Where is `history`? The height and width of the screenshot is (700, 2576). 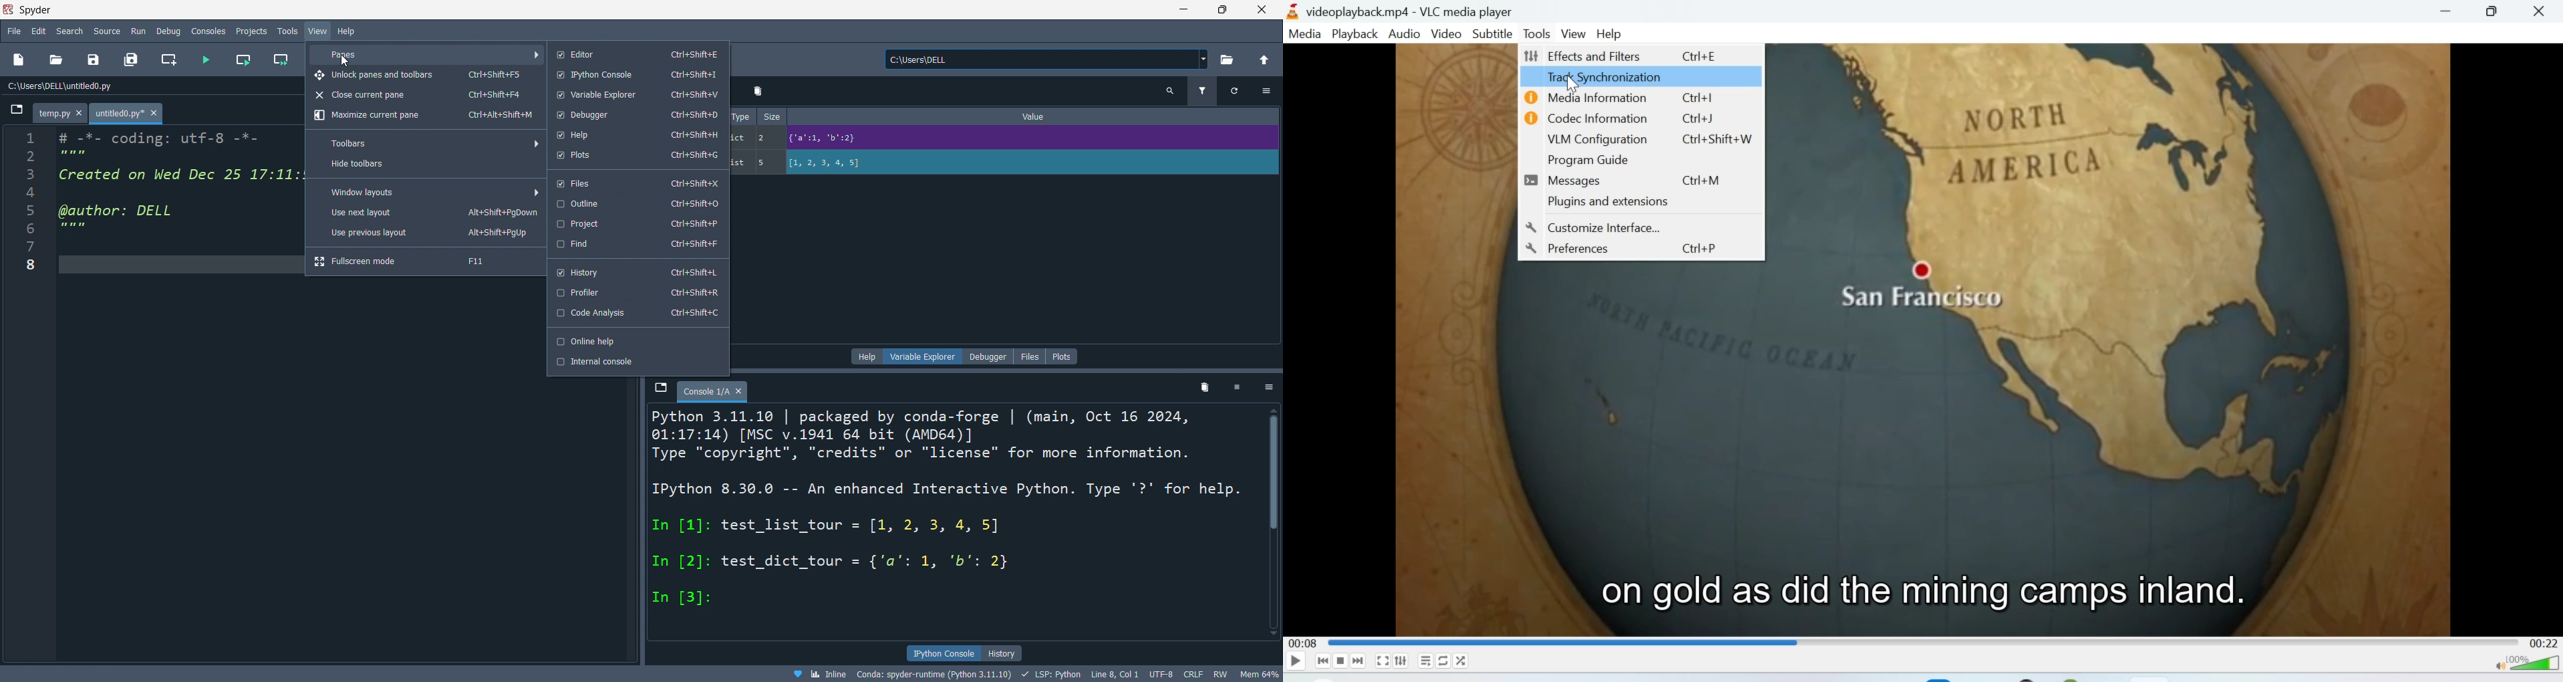 history is located at coordinates (1002, 653).